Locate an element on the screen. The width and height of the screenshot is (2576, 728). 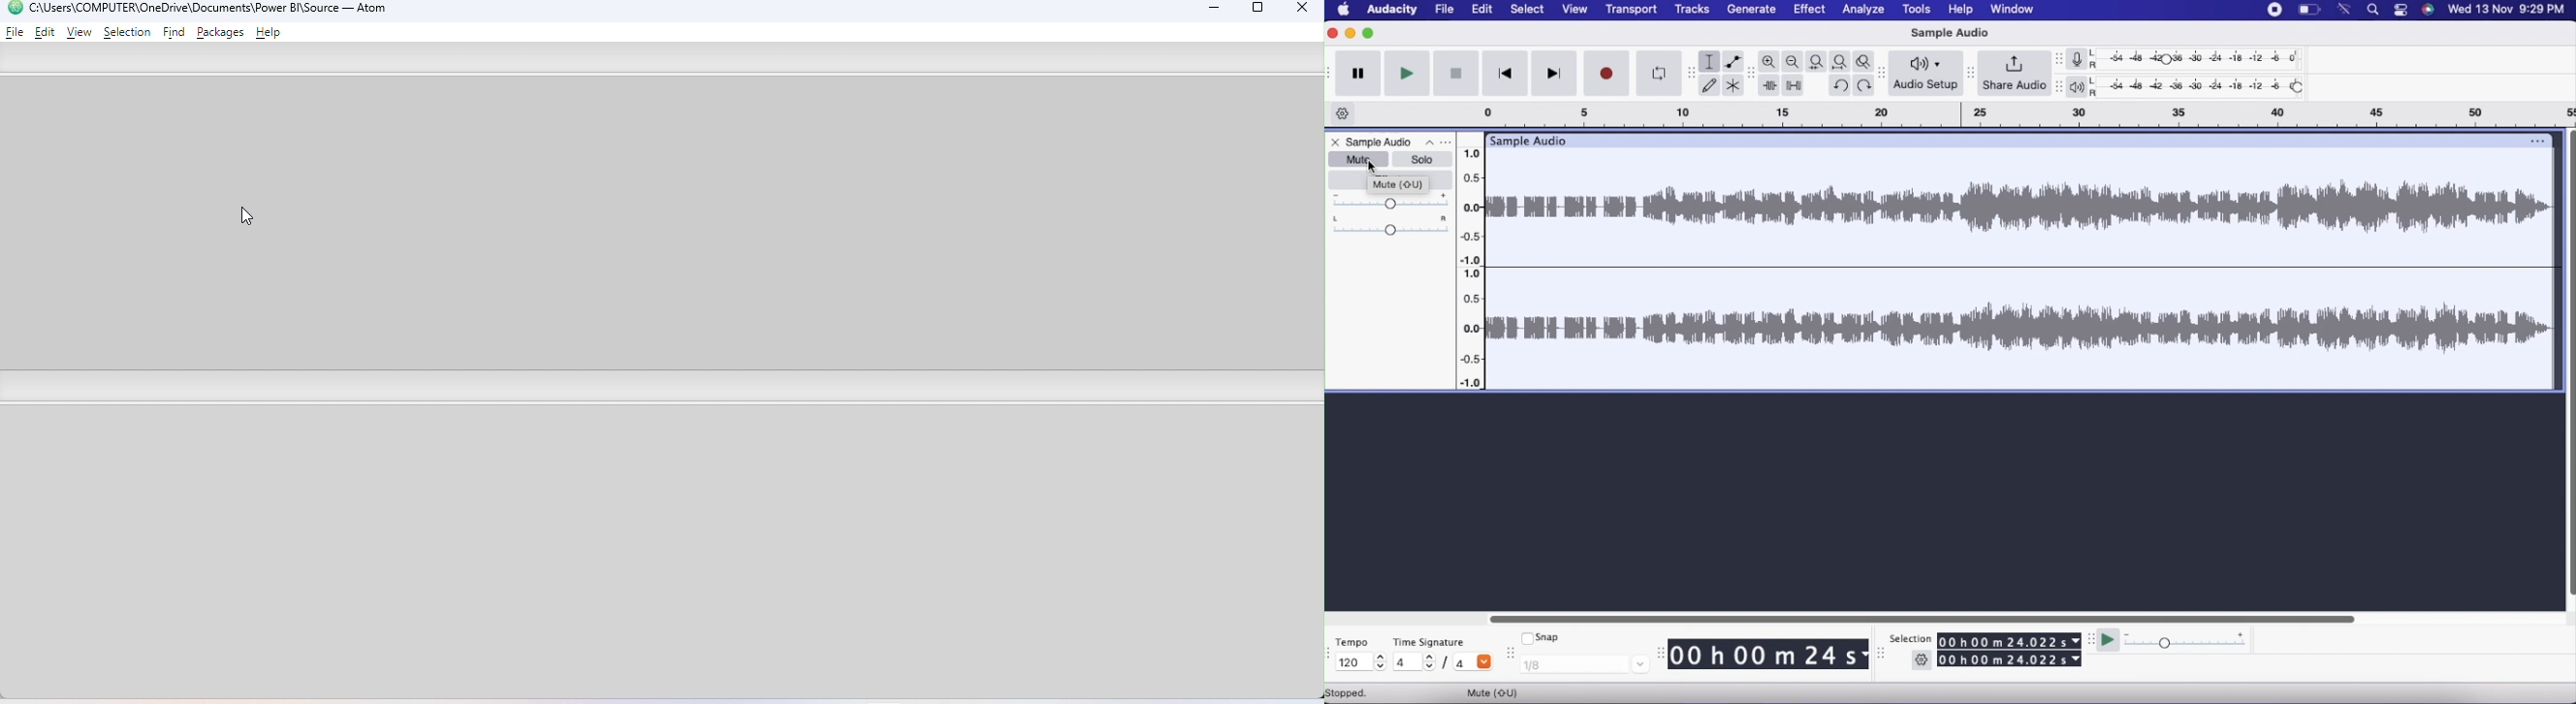
Fit project to width is located at coordinates (1841, 61).